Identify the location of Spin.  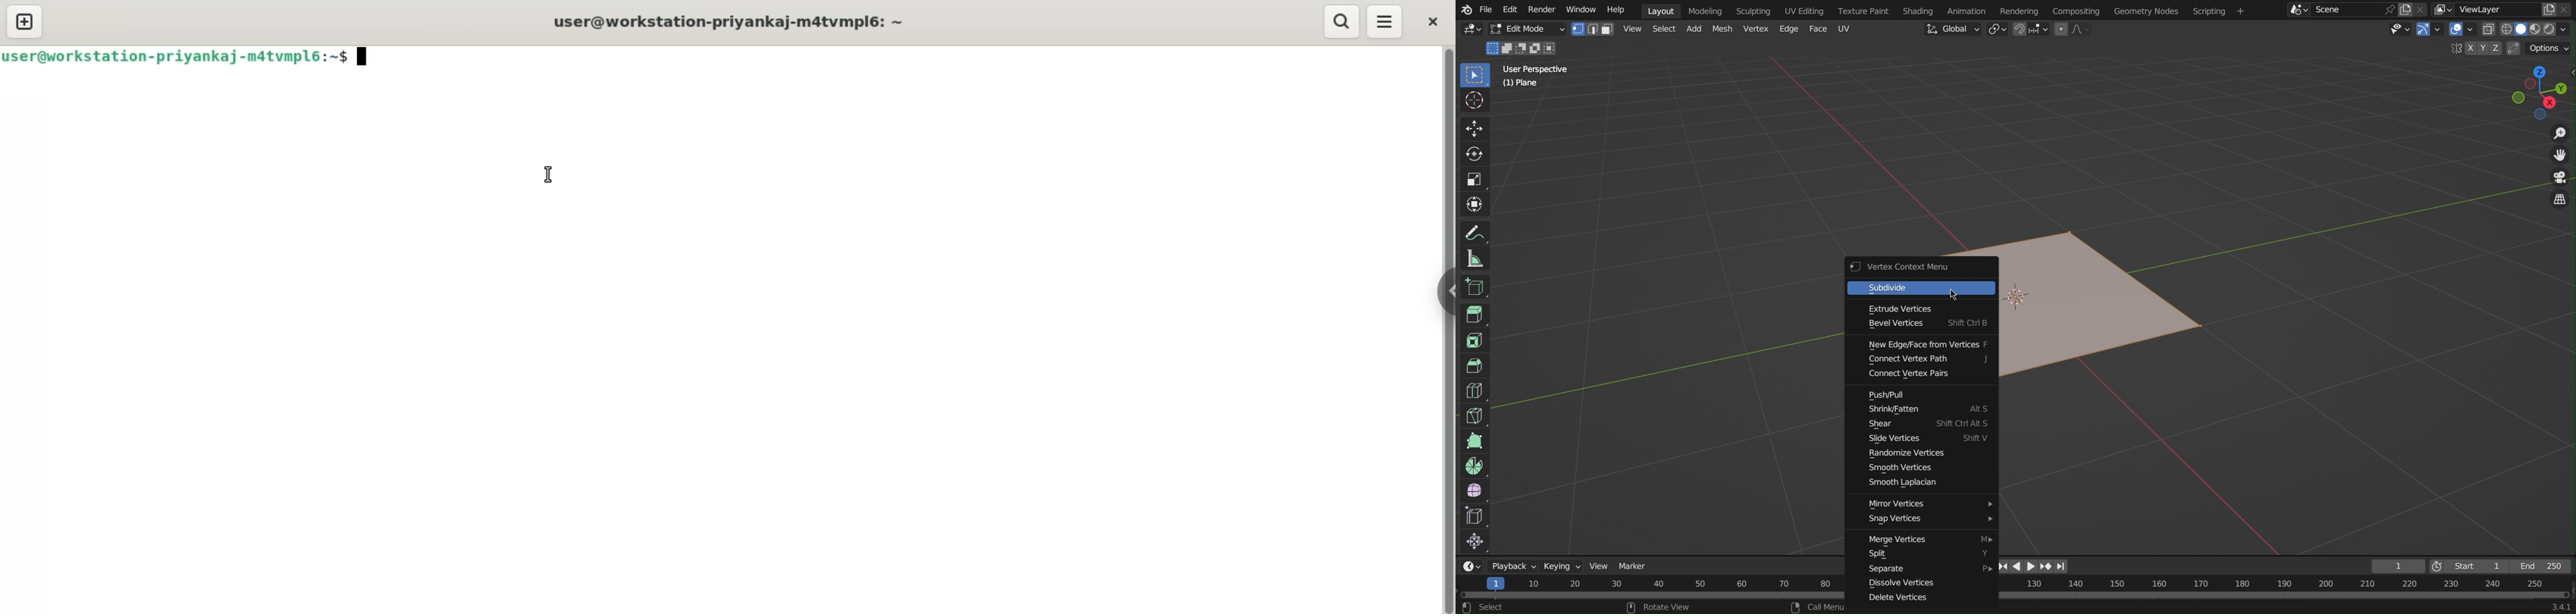
(1474, 465).